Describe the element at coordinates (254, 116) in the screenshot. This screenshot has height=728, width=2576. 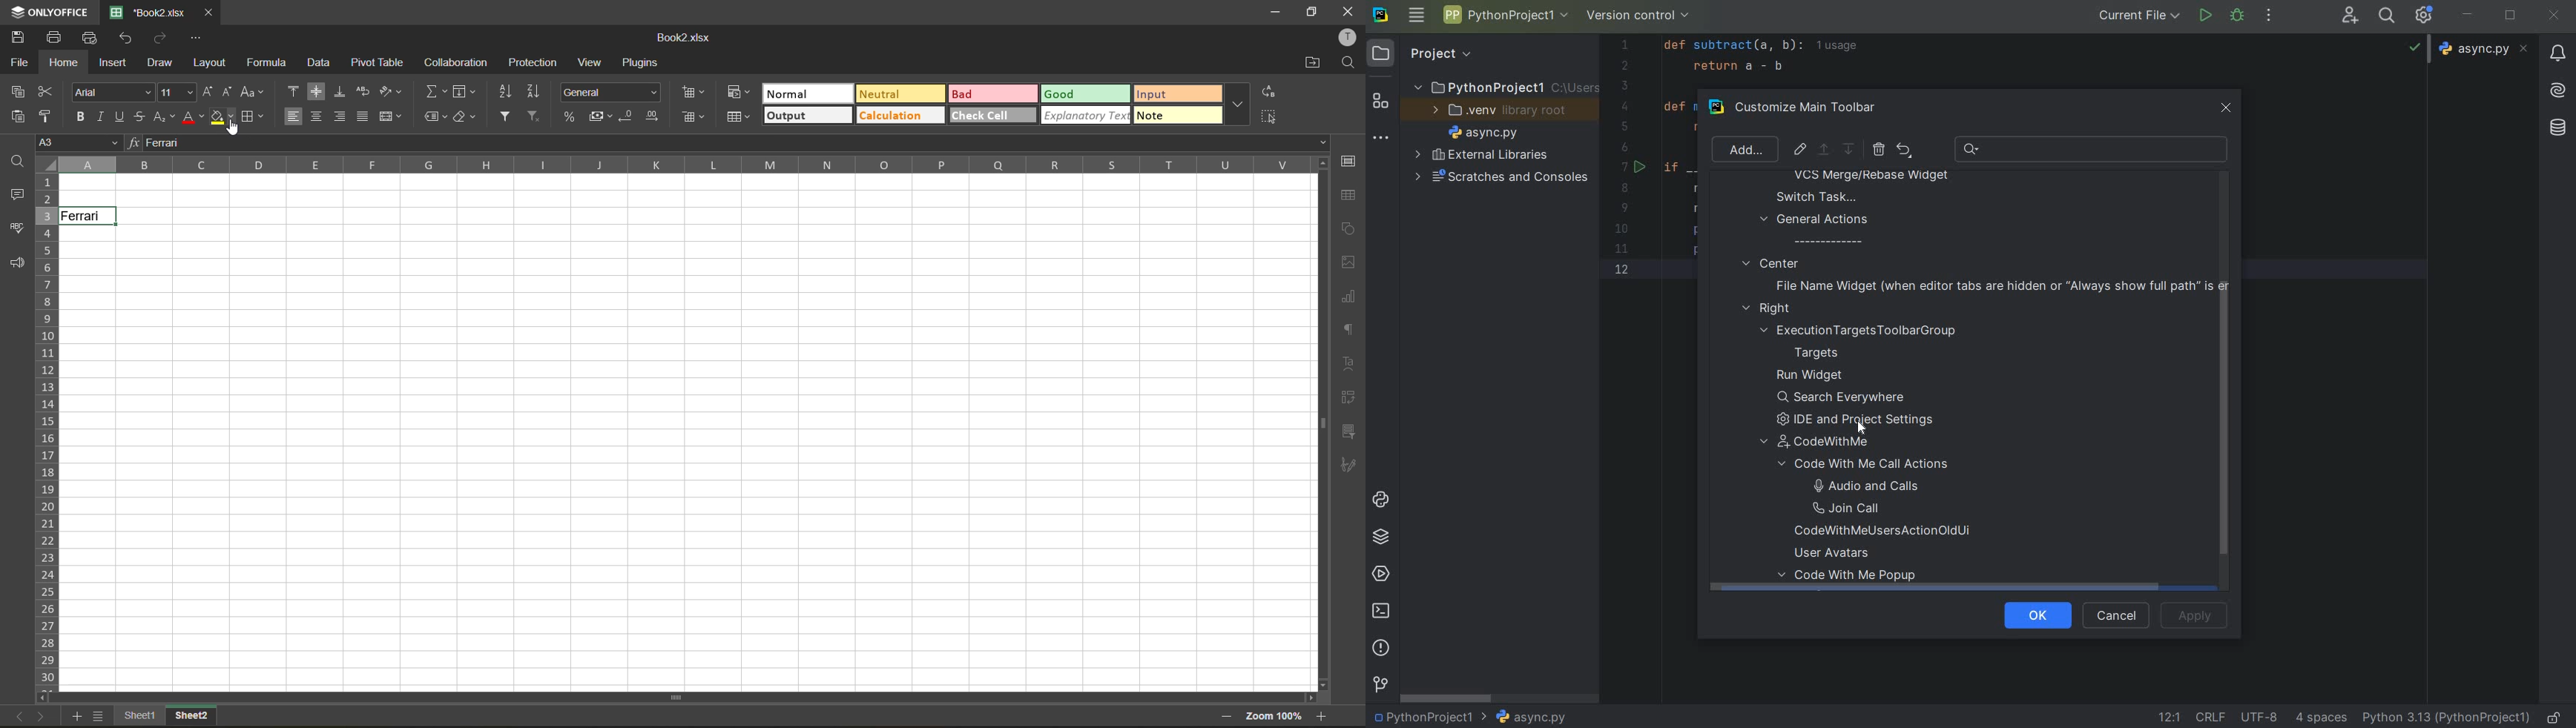
I see `borders` at that location.